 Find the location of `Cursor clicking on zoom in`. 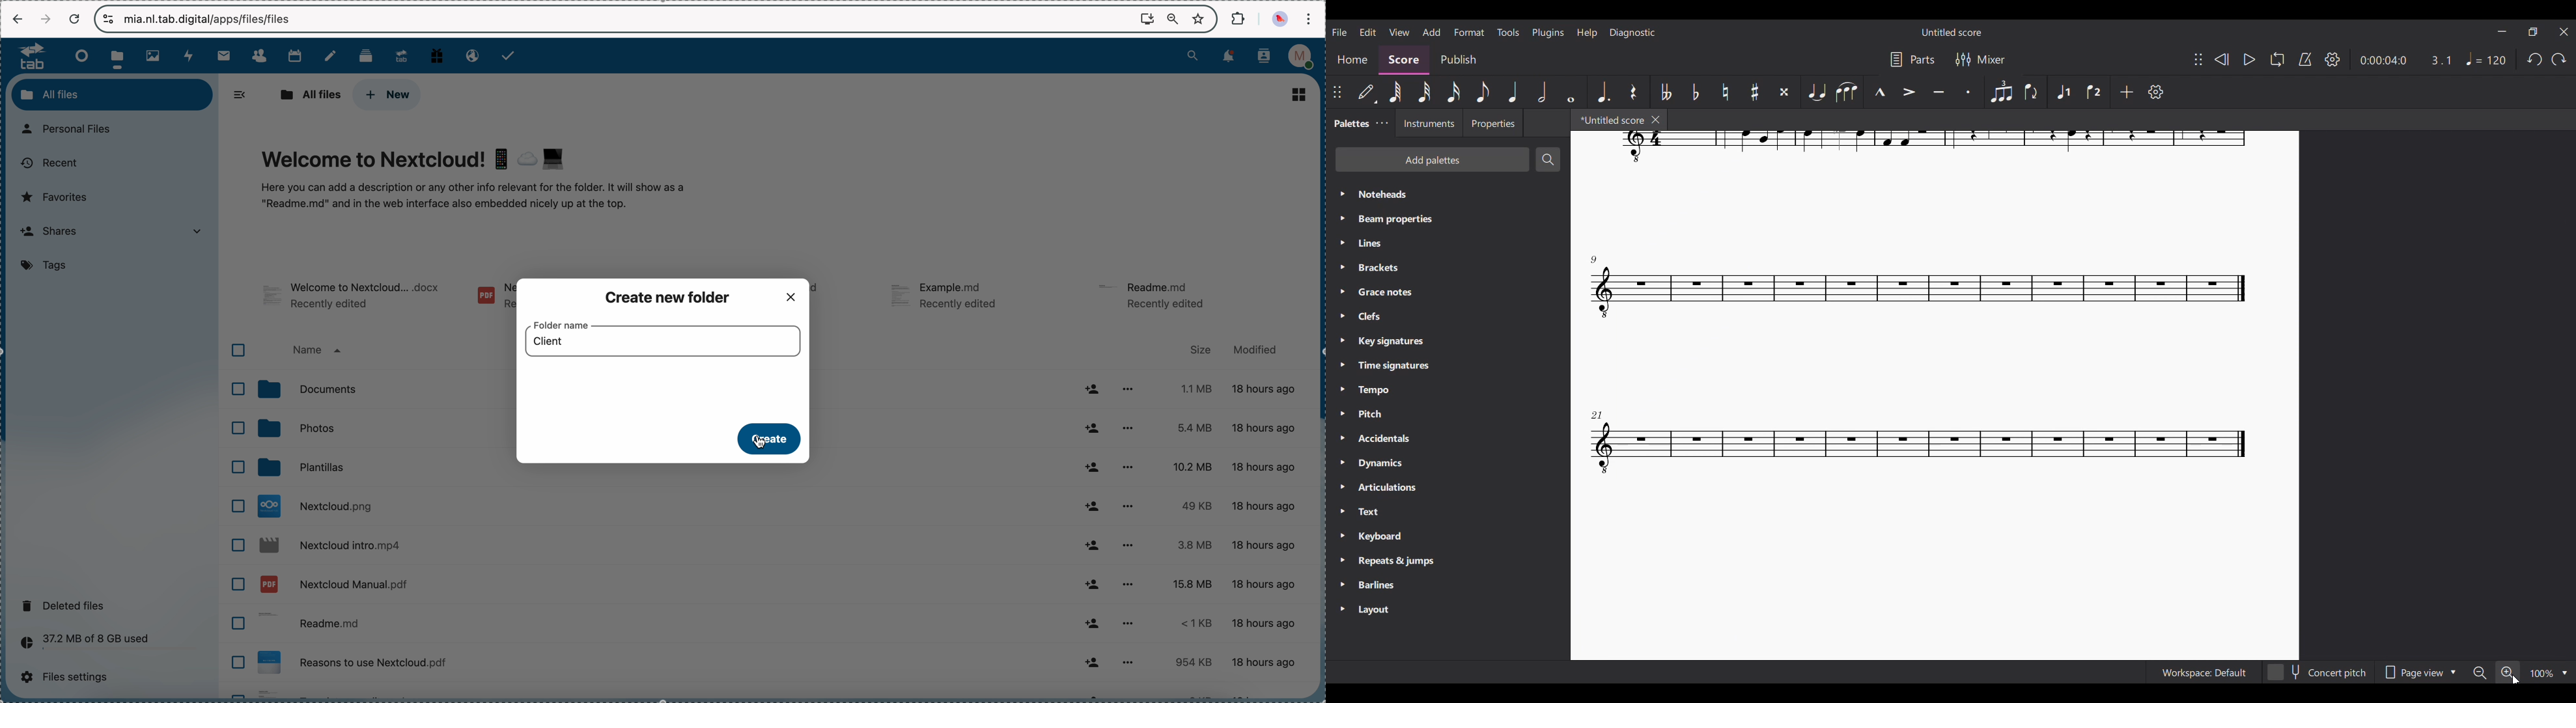

Cursor clicking on zoom in is located at coordinates (2515, 679).